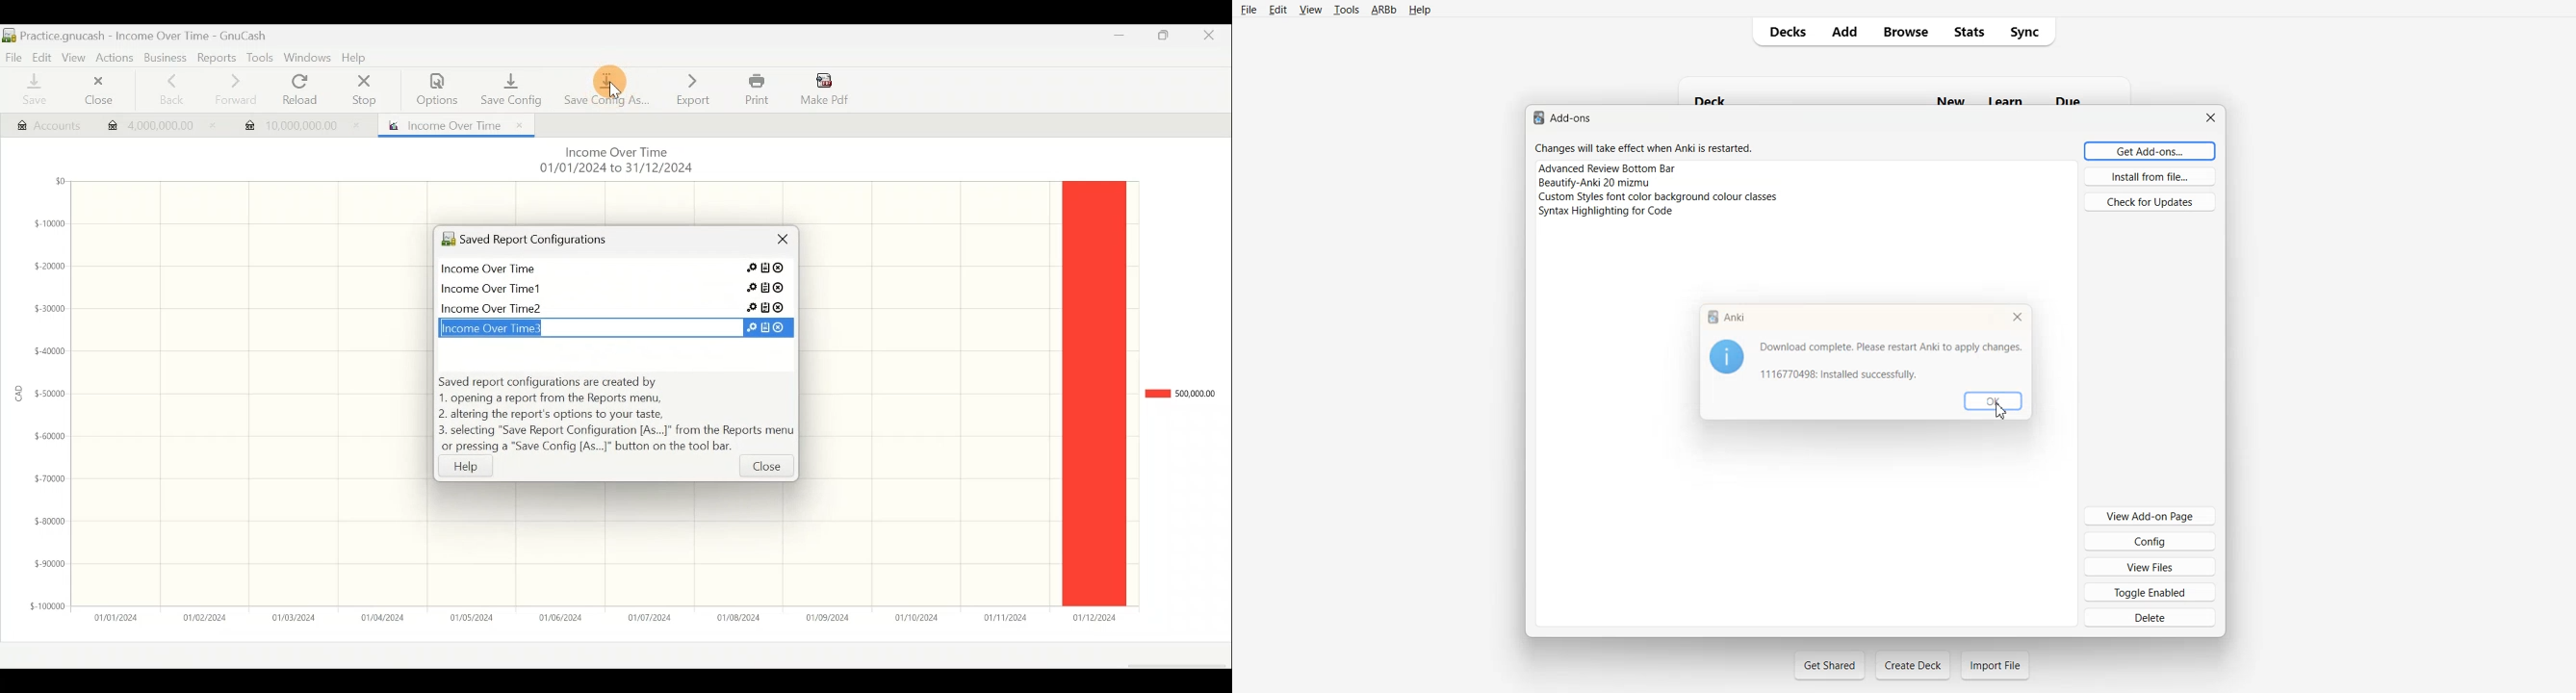 This screenshot has width=2576, height=700. What do you see at coordinates (1643, 147) in the screenshot?
I see `Changes will take effect when Anki is restarted` at bounding box center [1643, 147].